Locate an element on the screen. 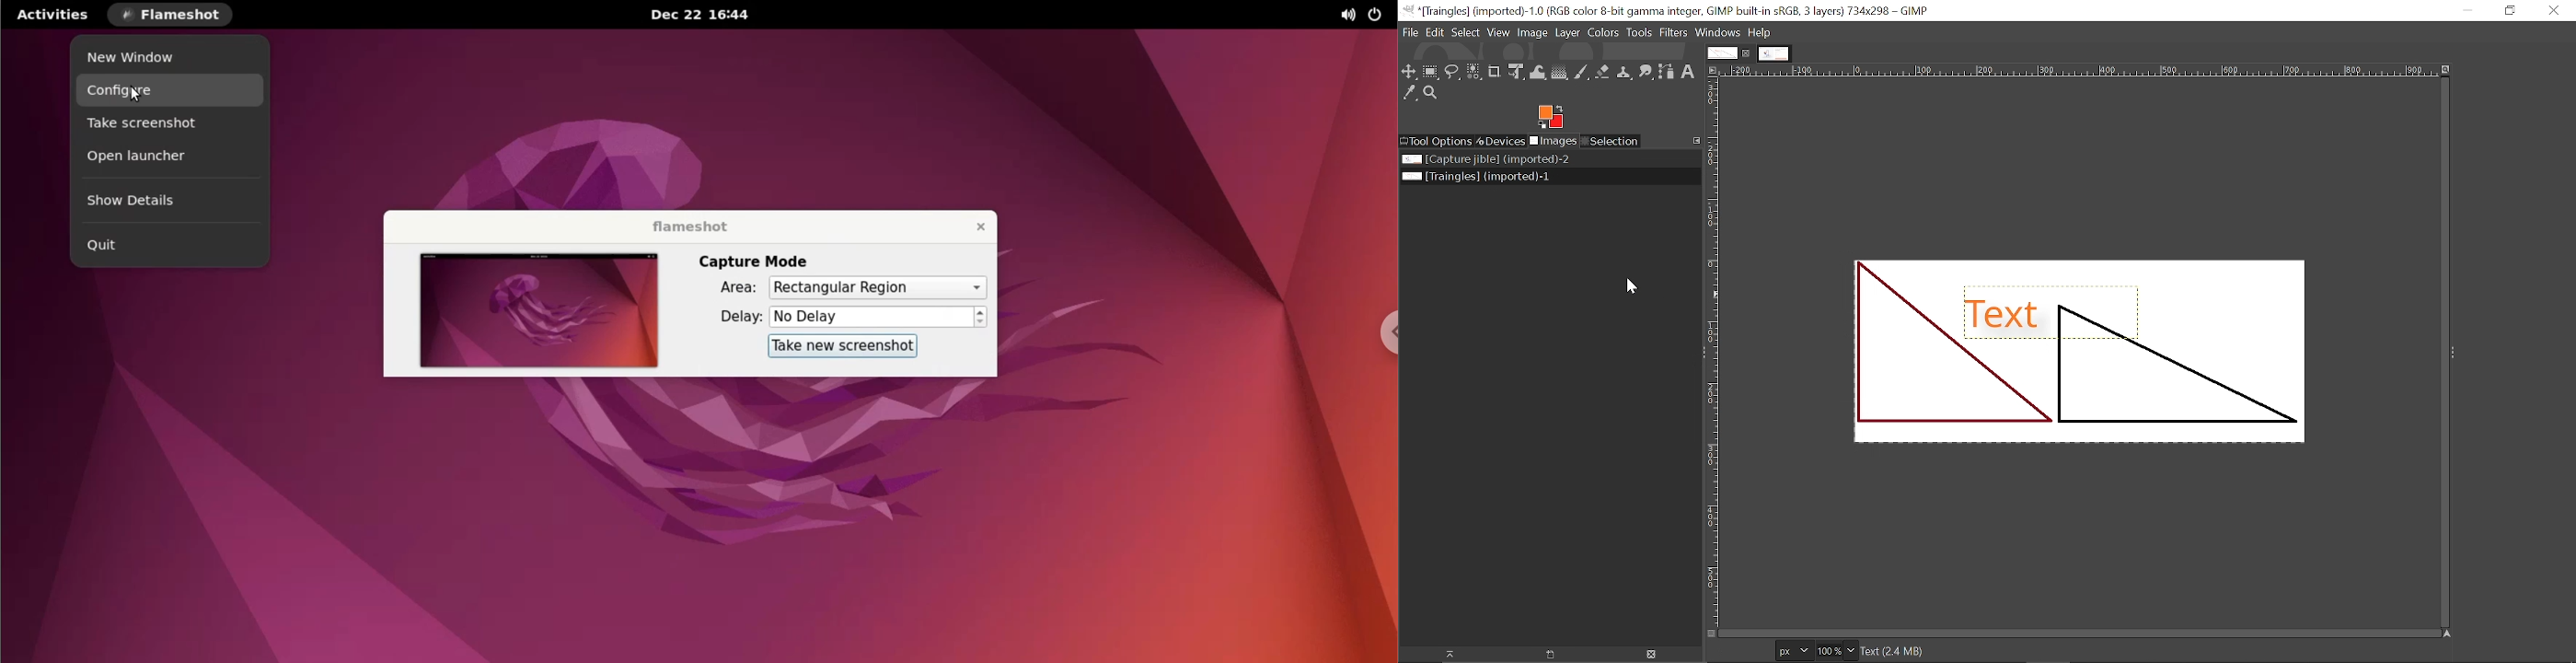 The height and width of the screenshot is (672, 2576). Smudge tool is located at coordinates (1646, 74).